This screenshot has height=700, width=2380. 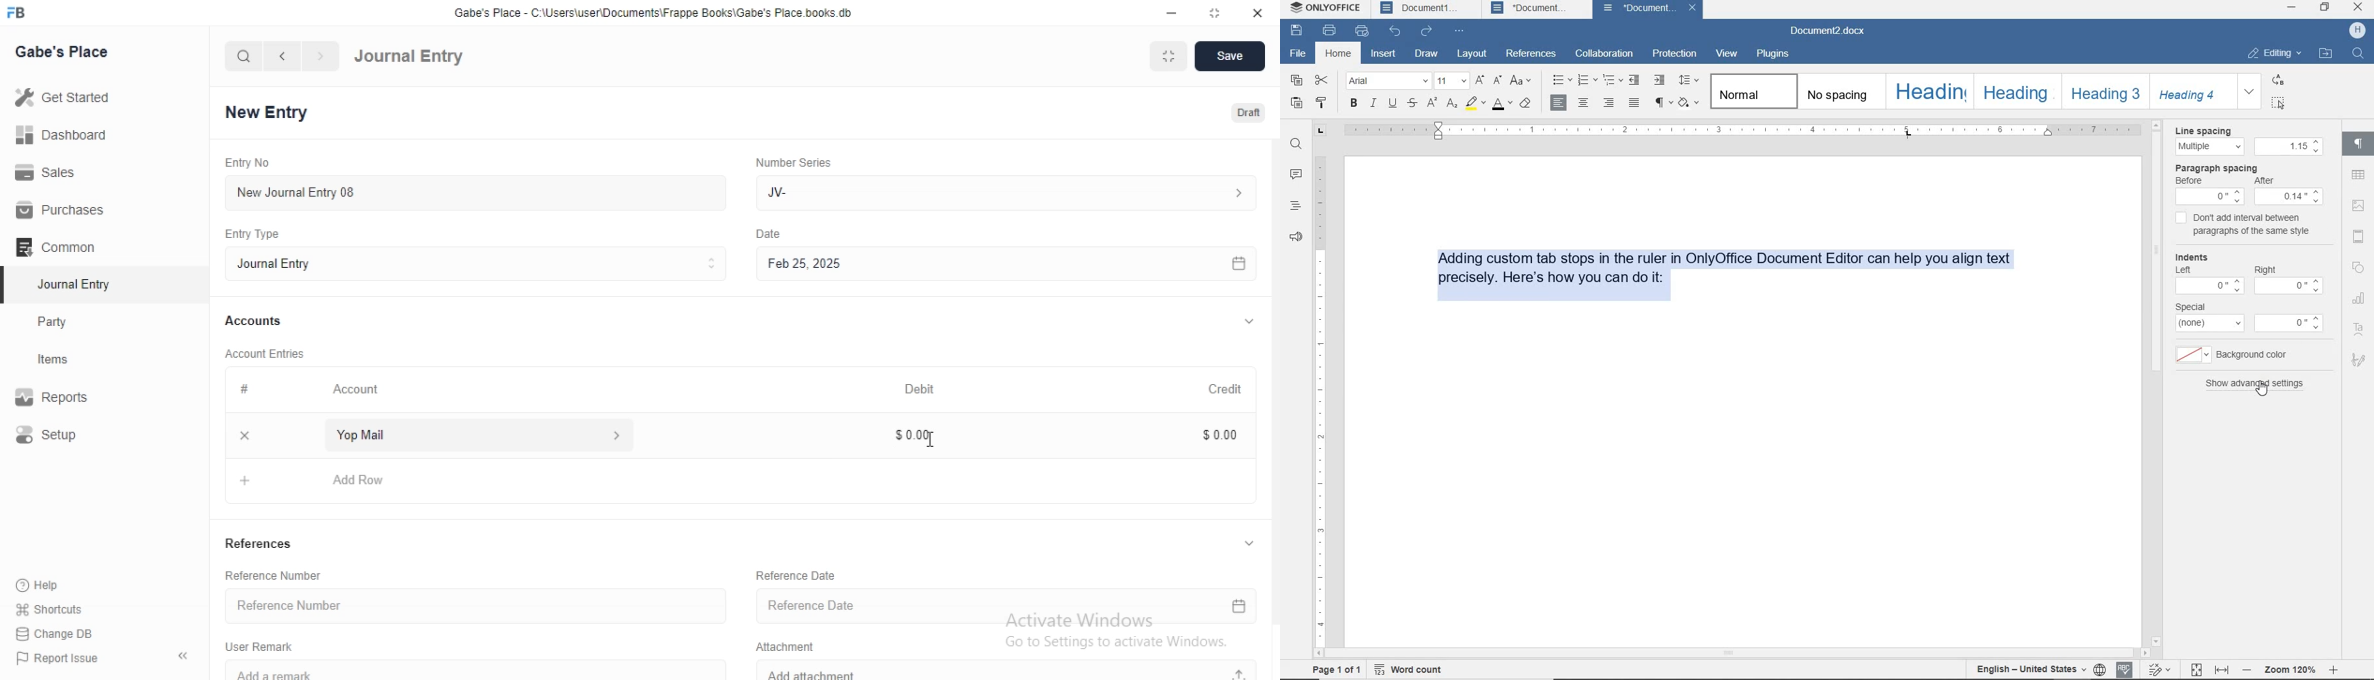 What do you see at coordinates (486, 670) in the screenshot?
I see `Add a remark` at bounding box center [486, 670].